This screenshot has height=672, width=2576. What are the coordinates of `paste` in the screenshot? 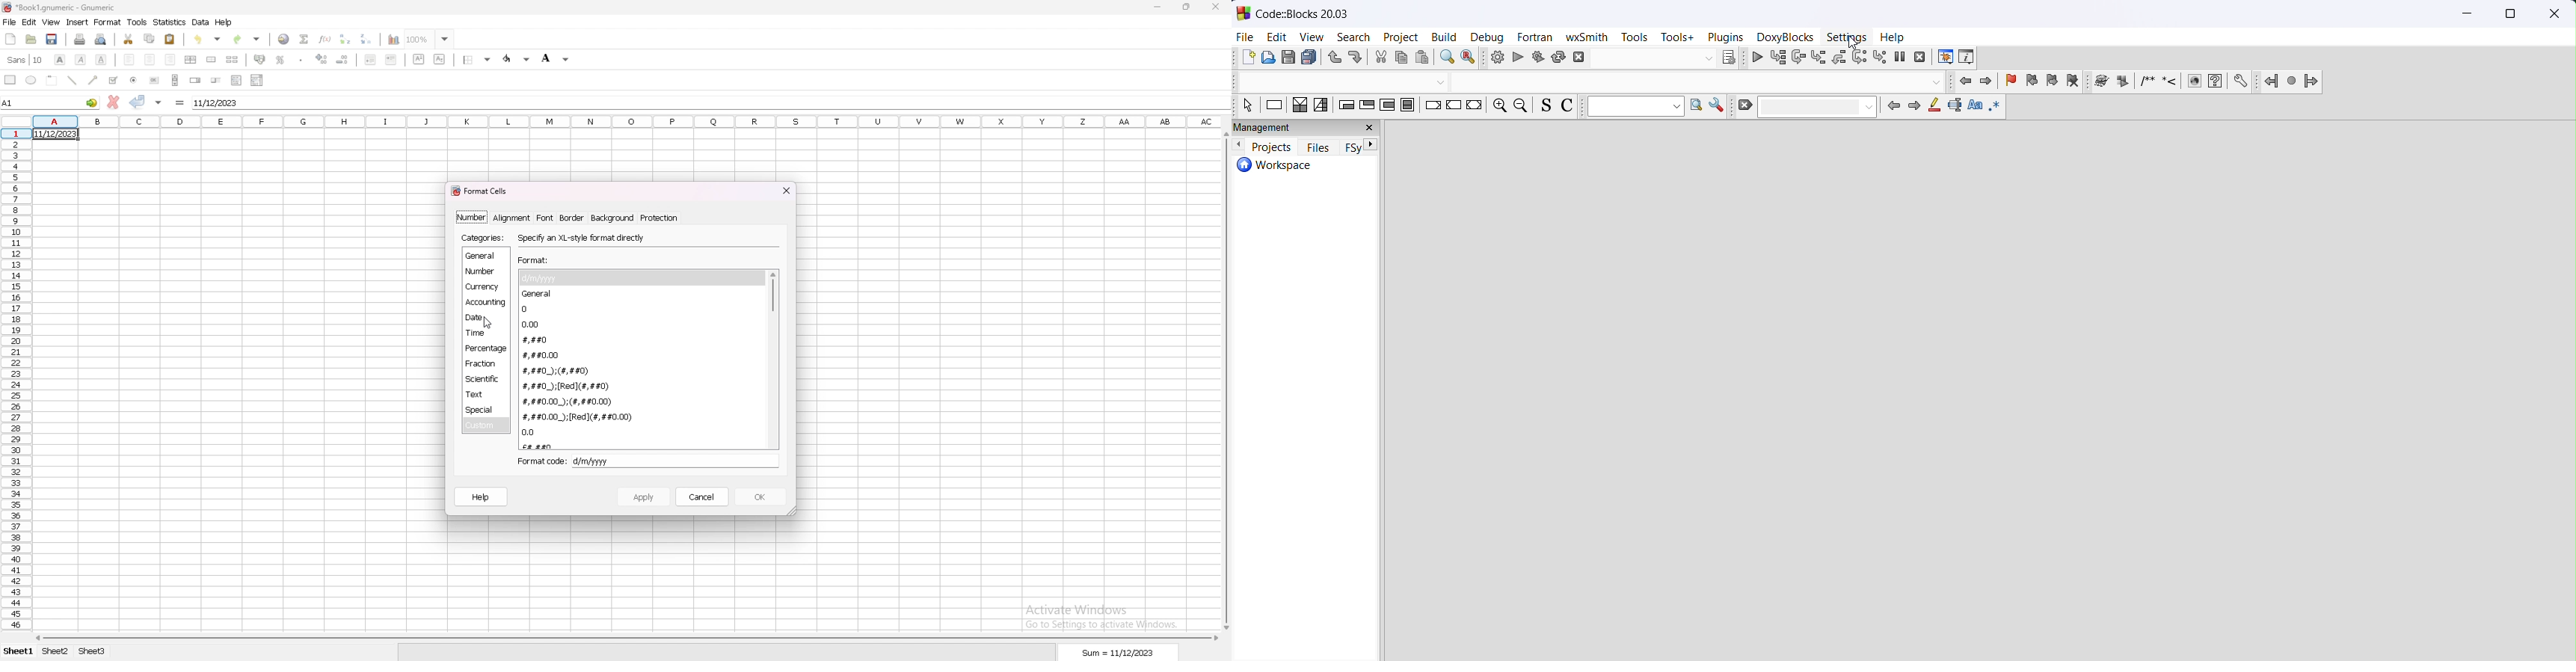 It's located at (169, 40).